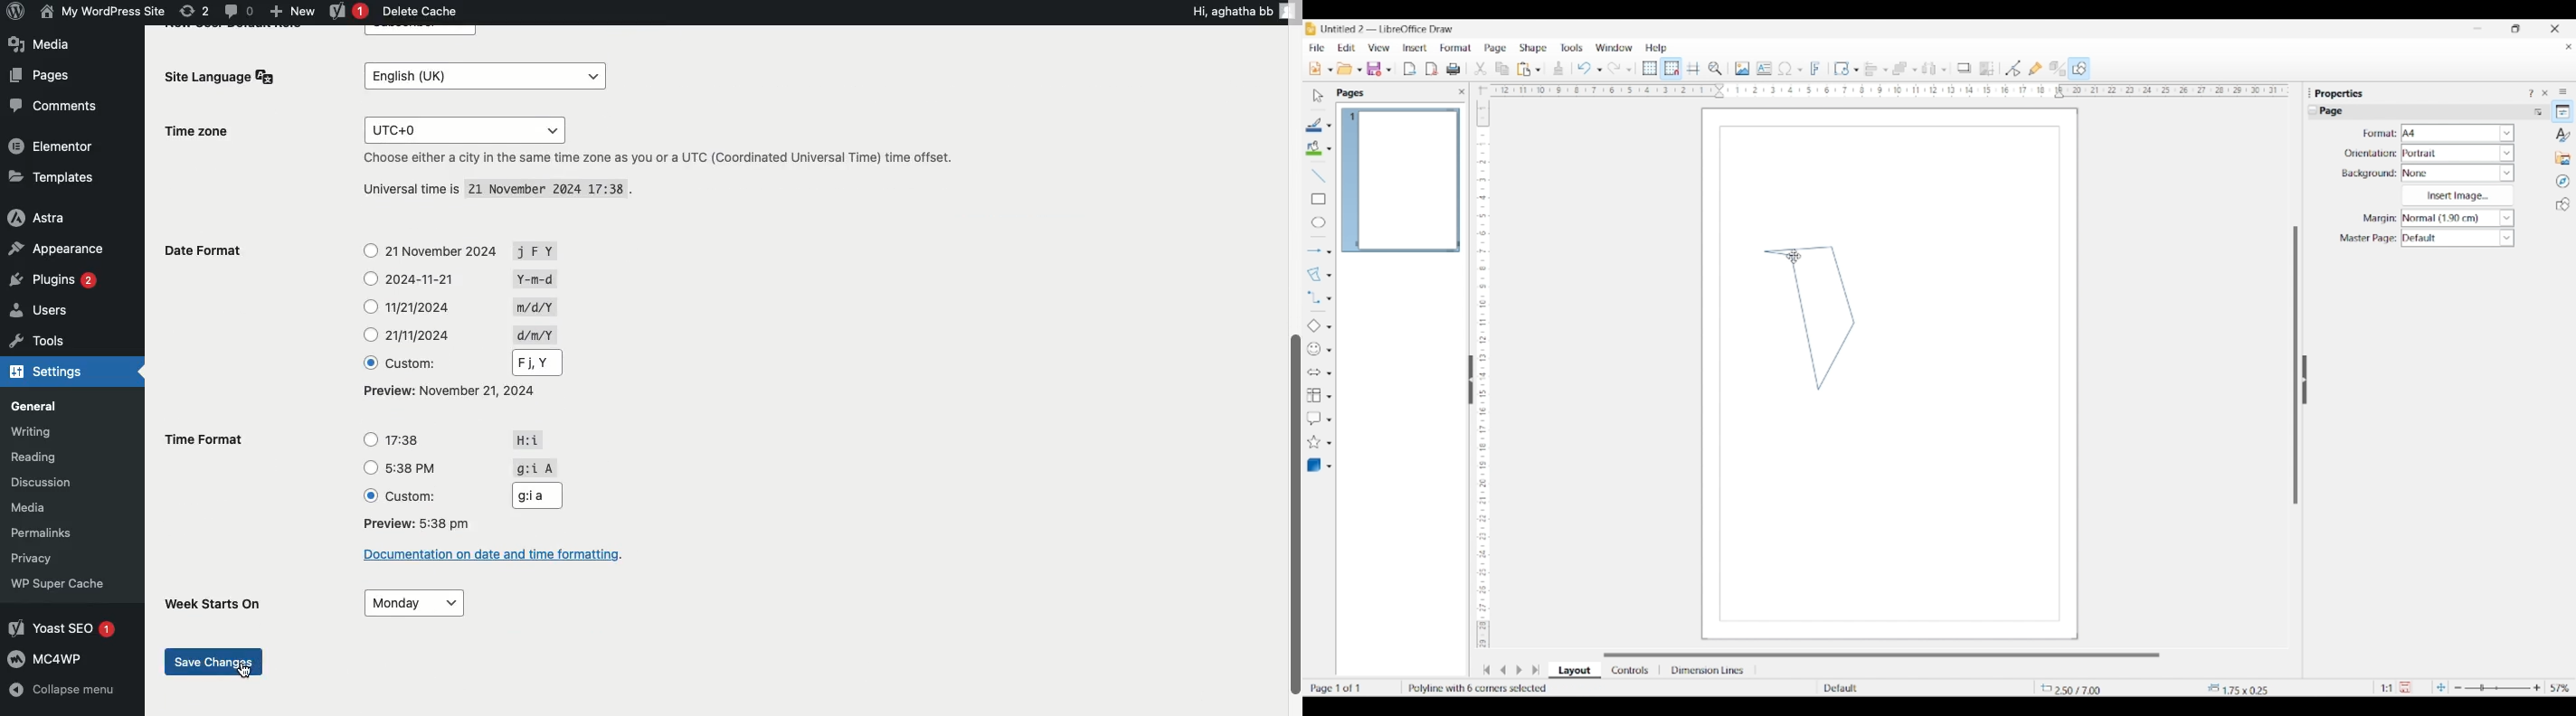 The image size is (2576, 728). What do you see at coordinates (1389, 70) in the screenshot?
I see `Save options` at bounding box center [1389, 70].